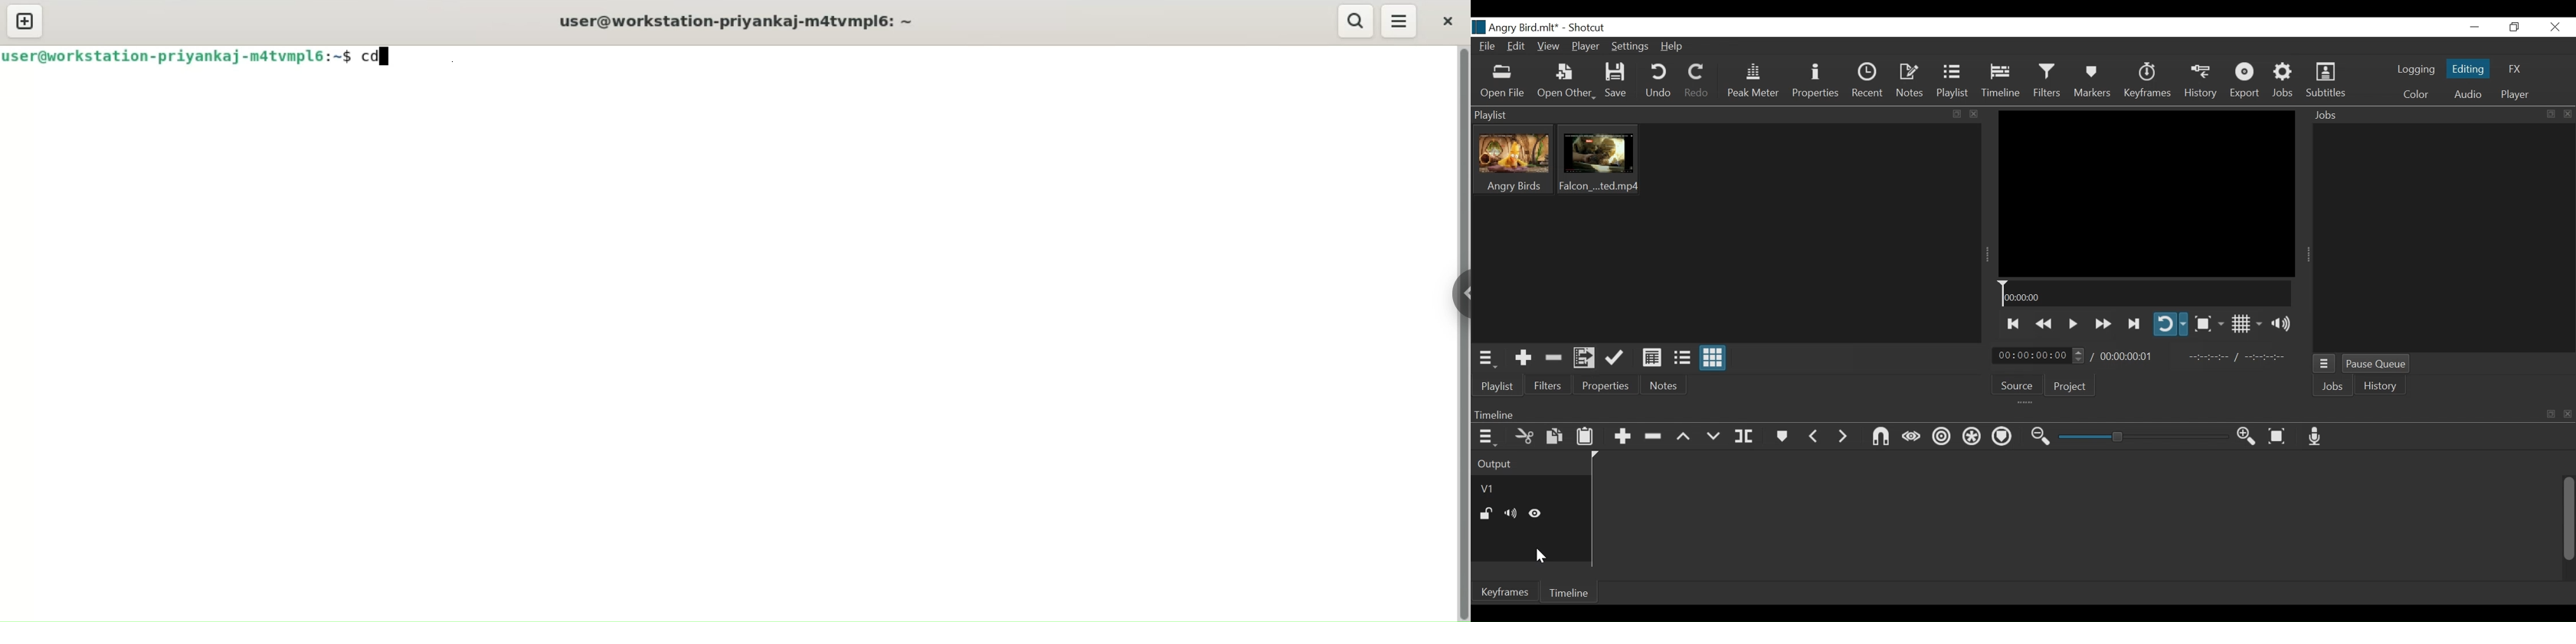 The height and width of the screenshot is (644, 2576). What do you see at coordinates (1485, 514) in the screenshot?
I see `(un)lock track` at bounding box center [1485, 514].